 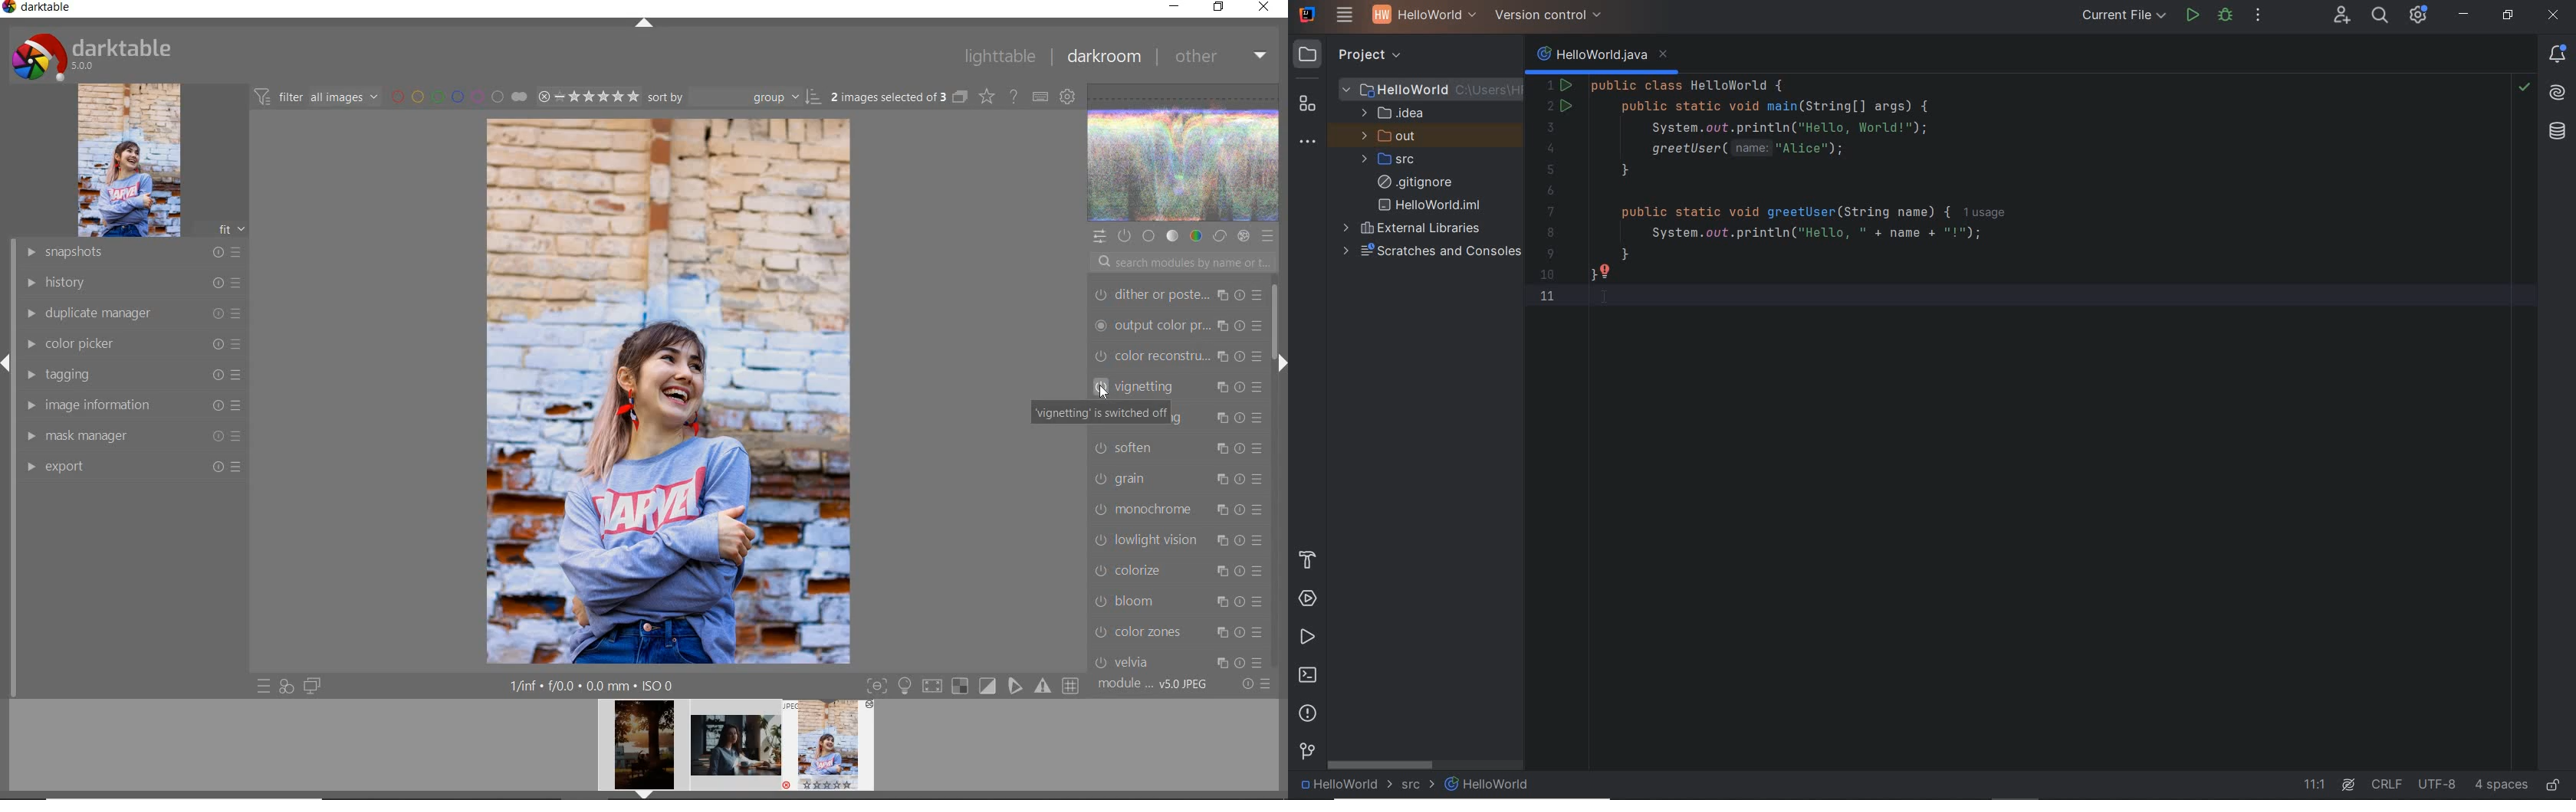 What do you see at coordinates (1179, 293) in the screenshot?
I see `graduated density` at bounding box center [1179, 293].